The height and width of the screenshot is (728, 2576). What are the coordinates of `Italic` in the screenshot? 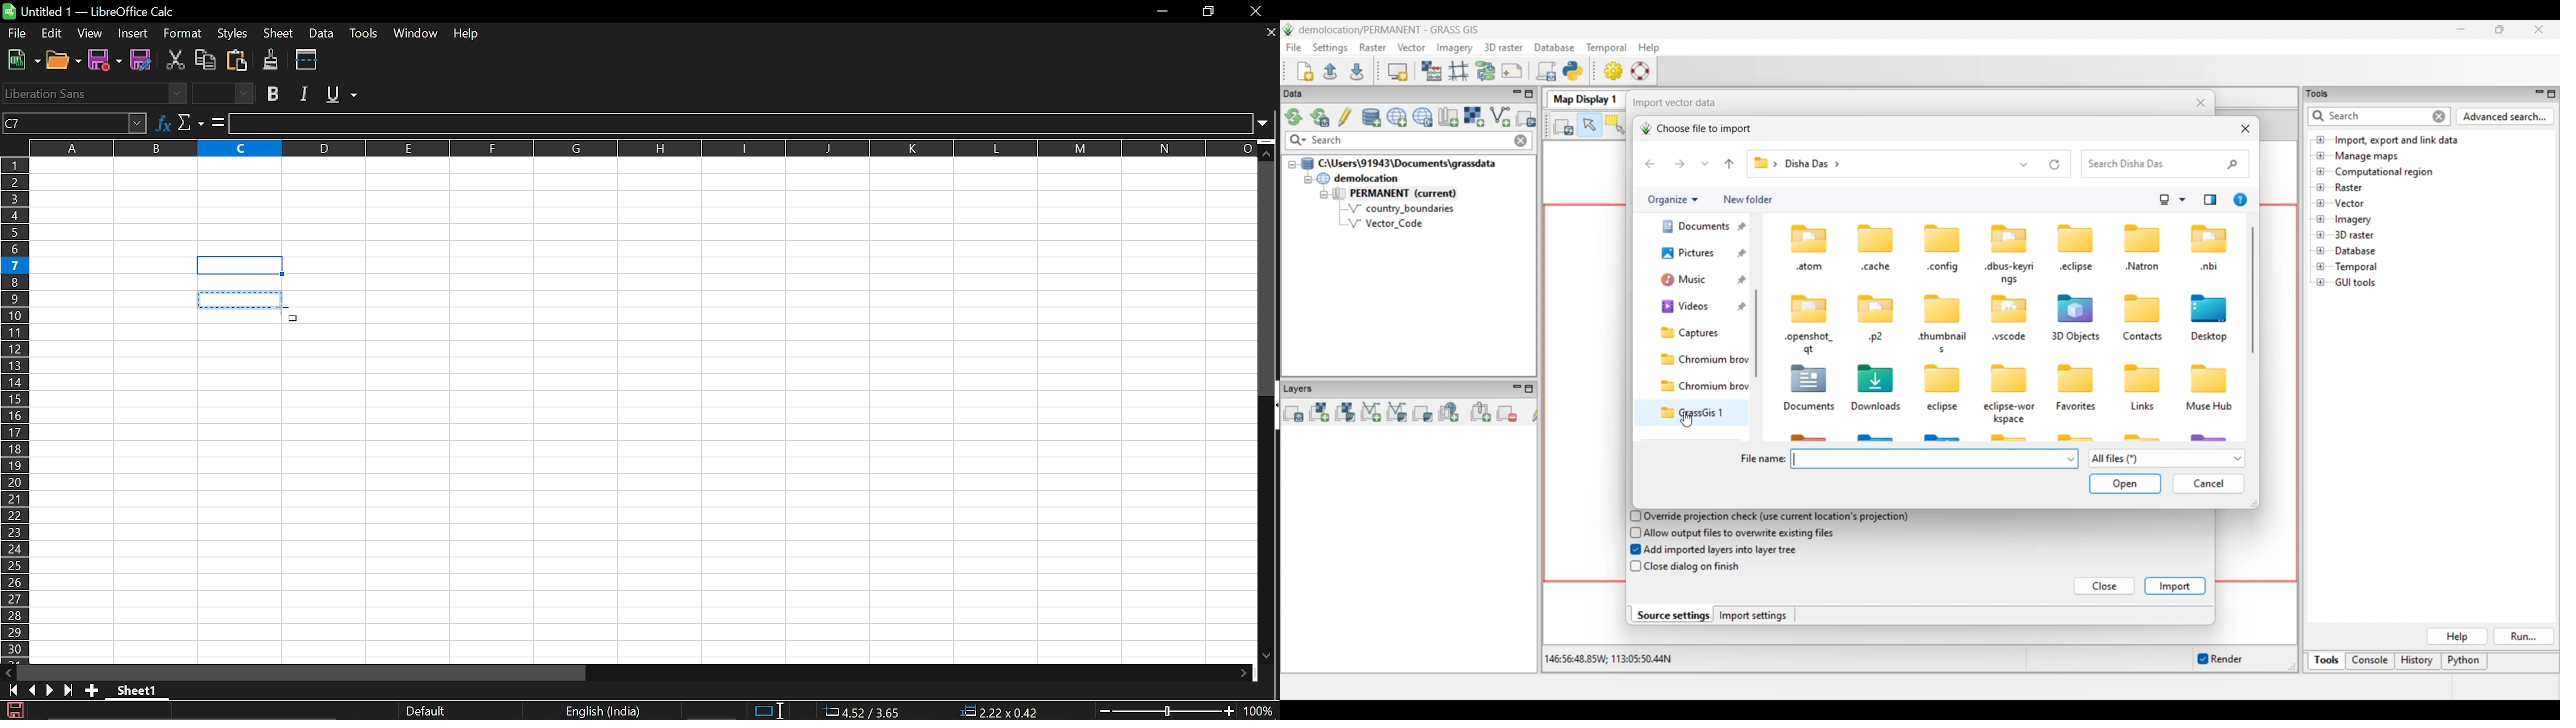 It's located at (307, 94).